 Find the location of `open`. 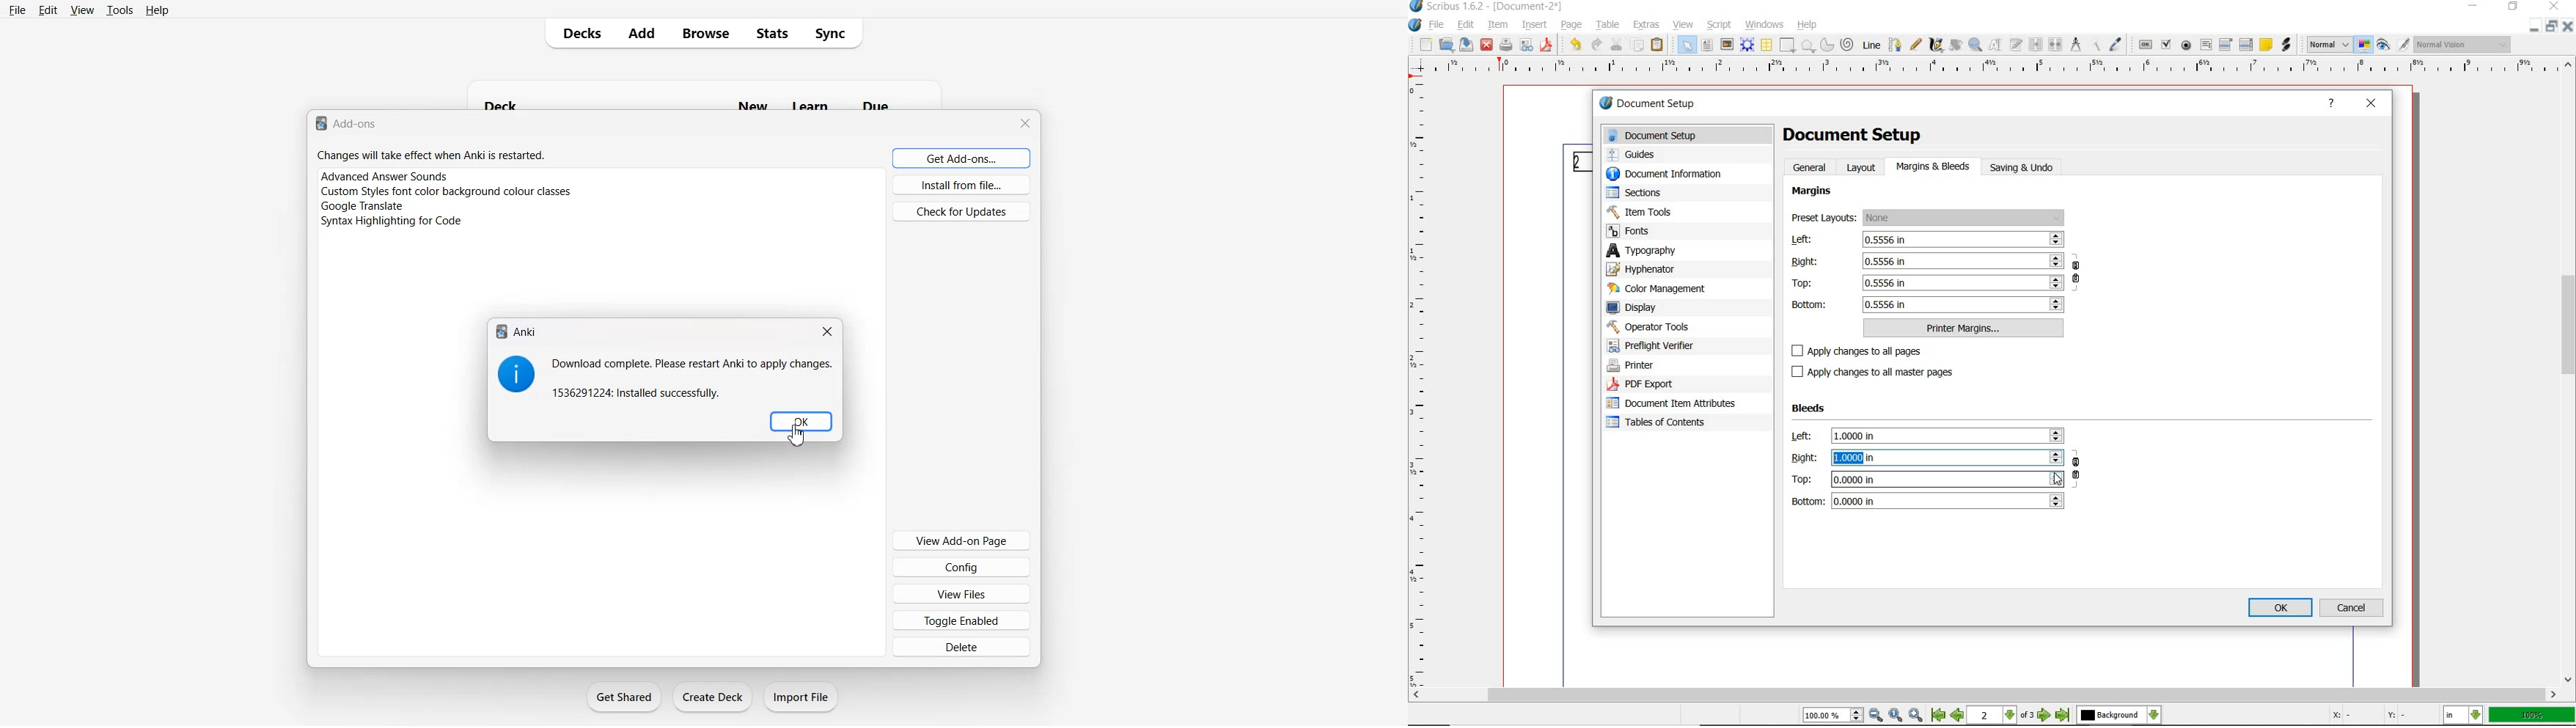

open is located at coordinates (1447, 46).